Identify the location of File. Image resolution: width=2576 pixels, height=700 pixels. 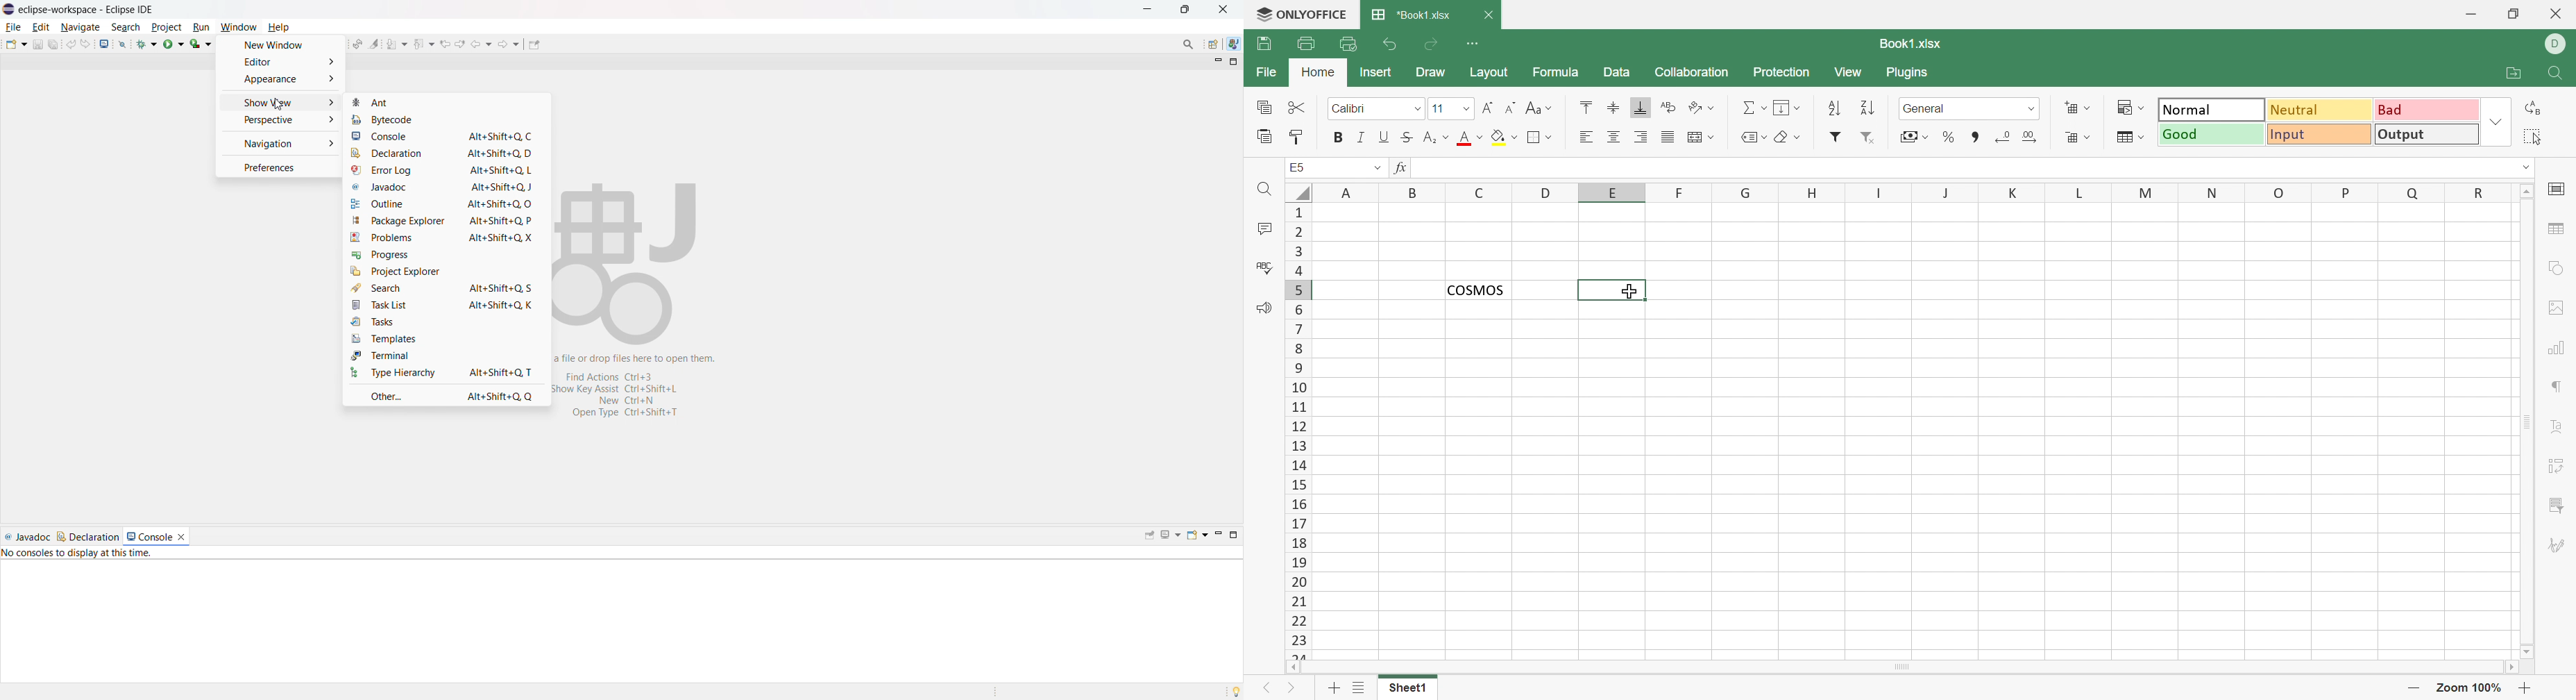
(1267, 72).